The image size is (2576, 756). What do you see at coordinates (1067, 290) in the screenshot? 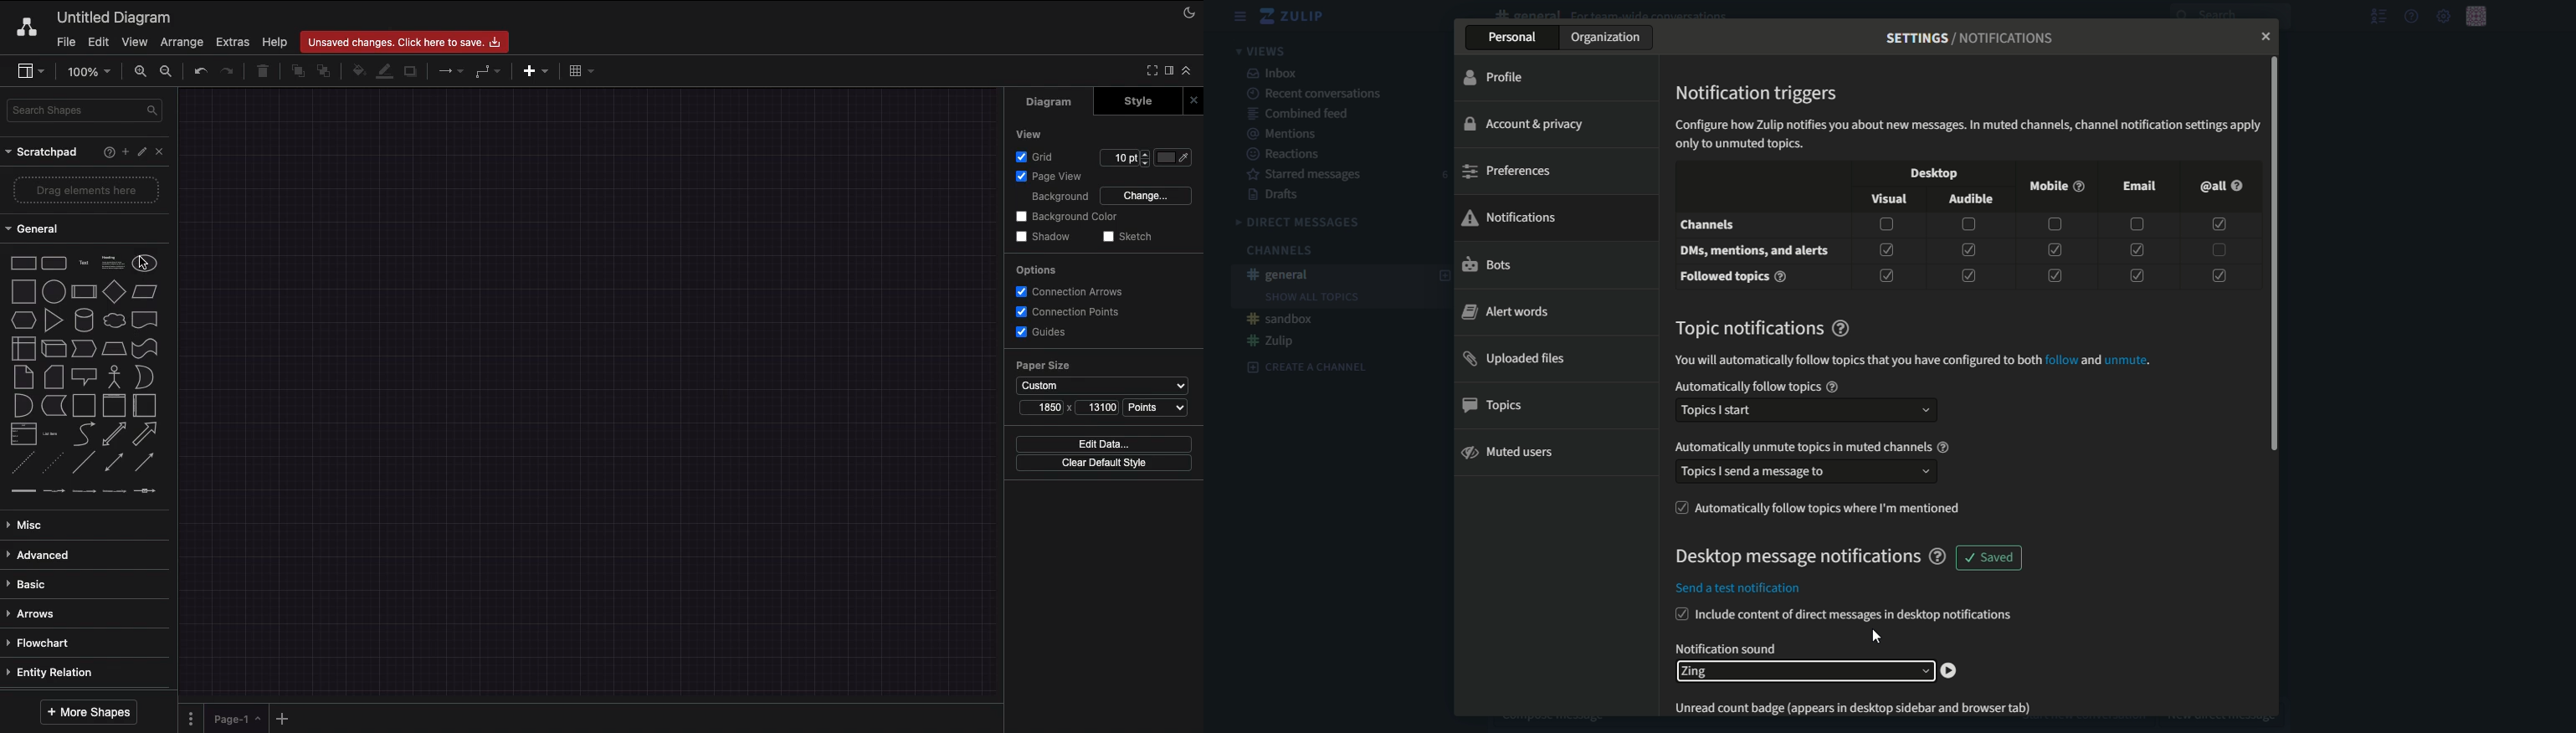
I see `Correction arrows` at bounding box center [1067, 290].